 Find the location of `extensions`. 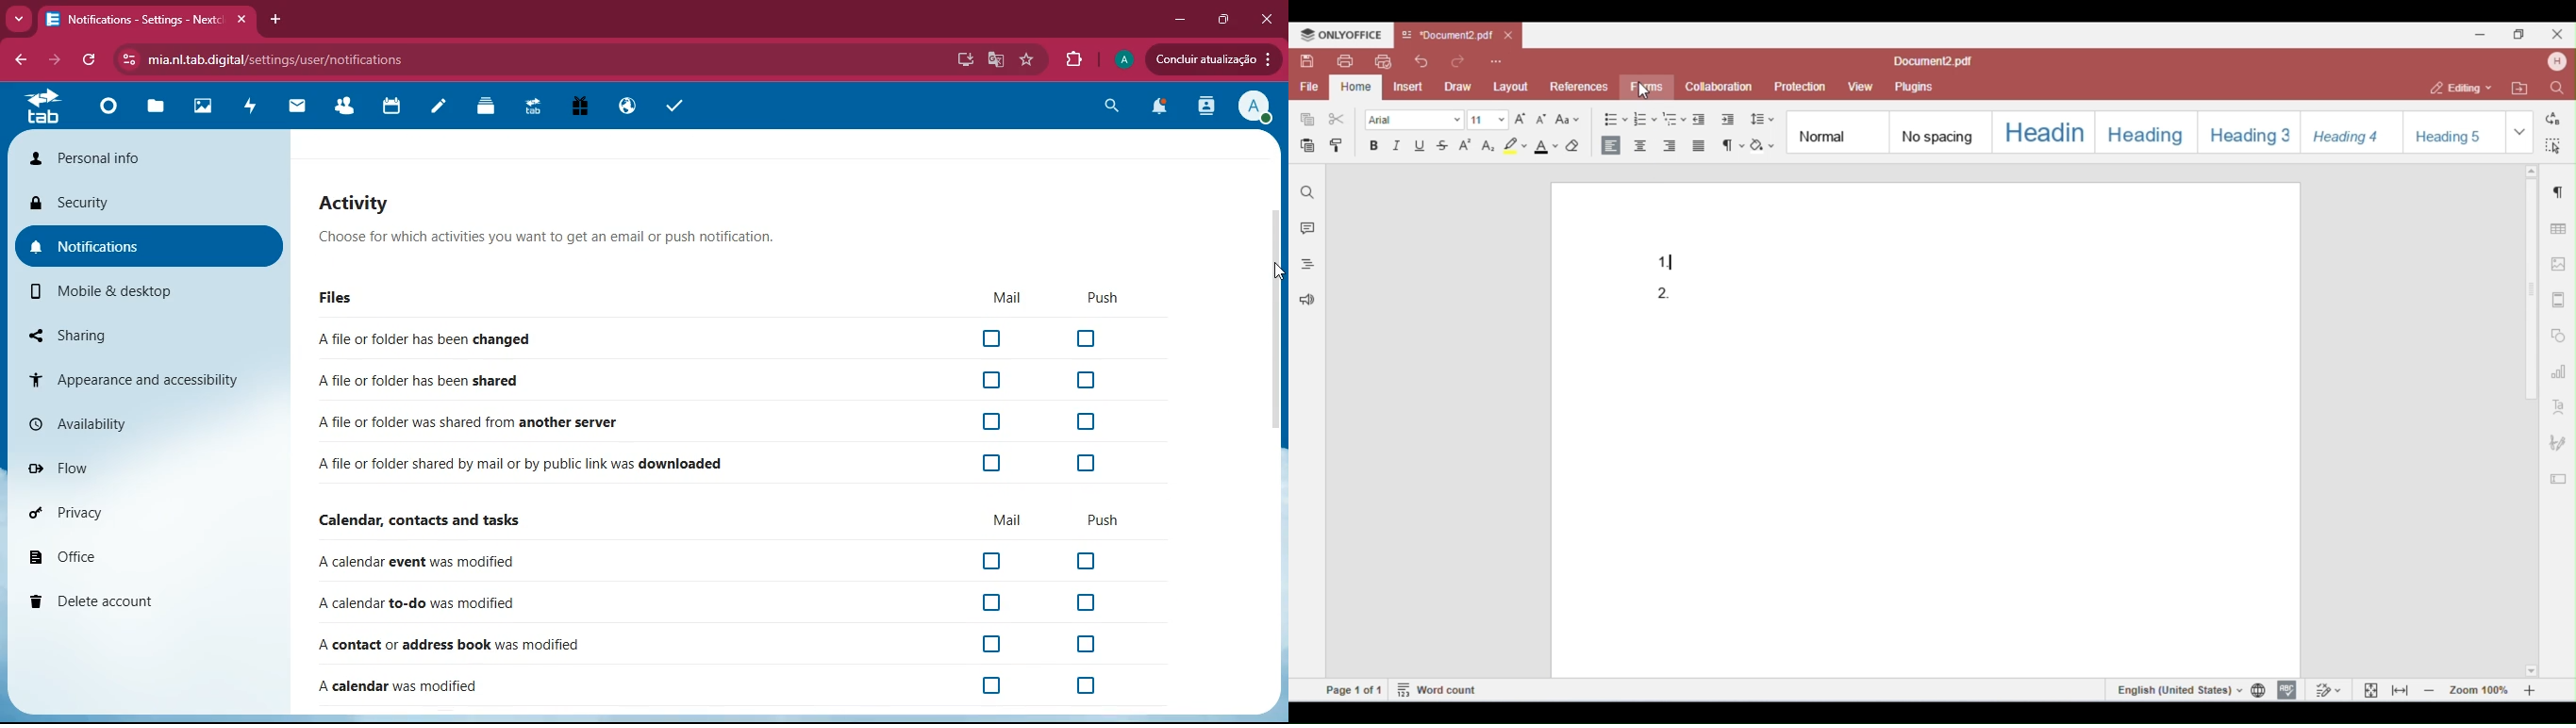

extensions is located at coordinates (1075, 59).